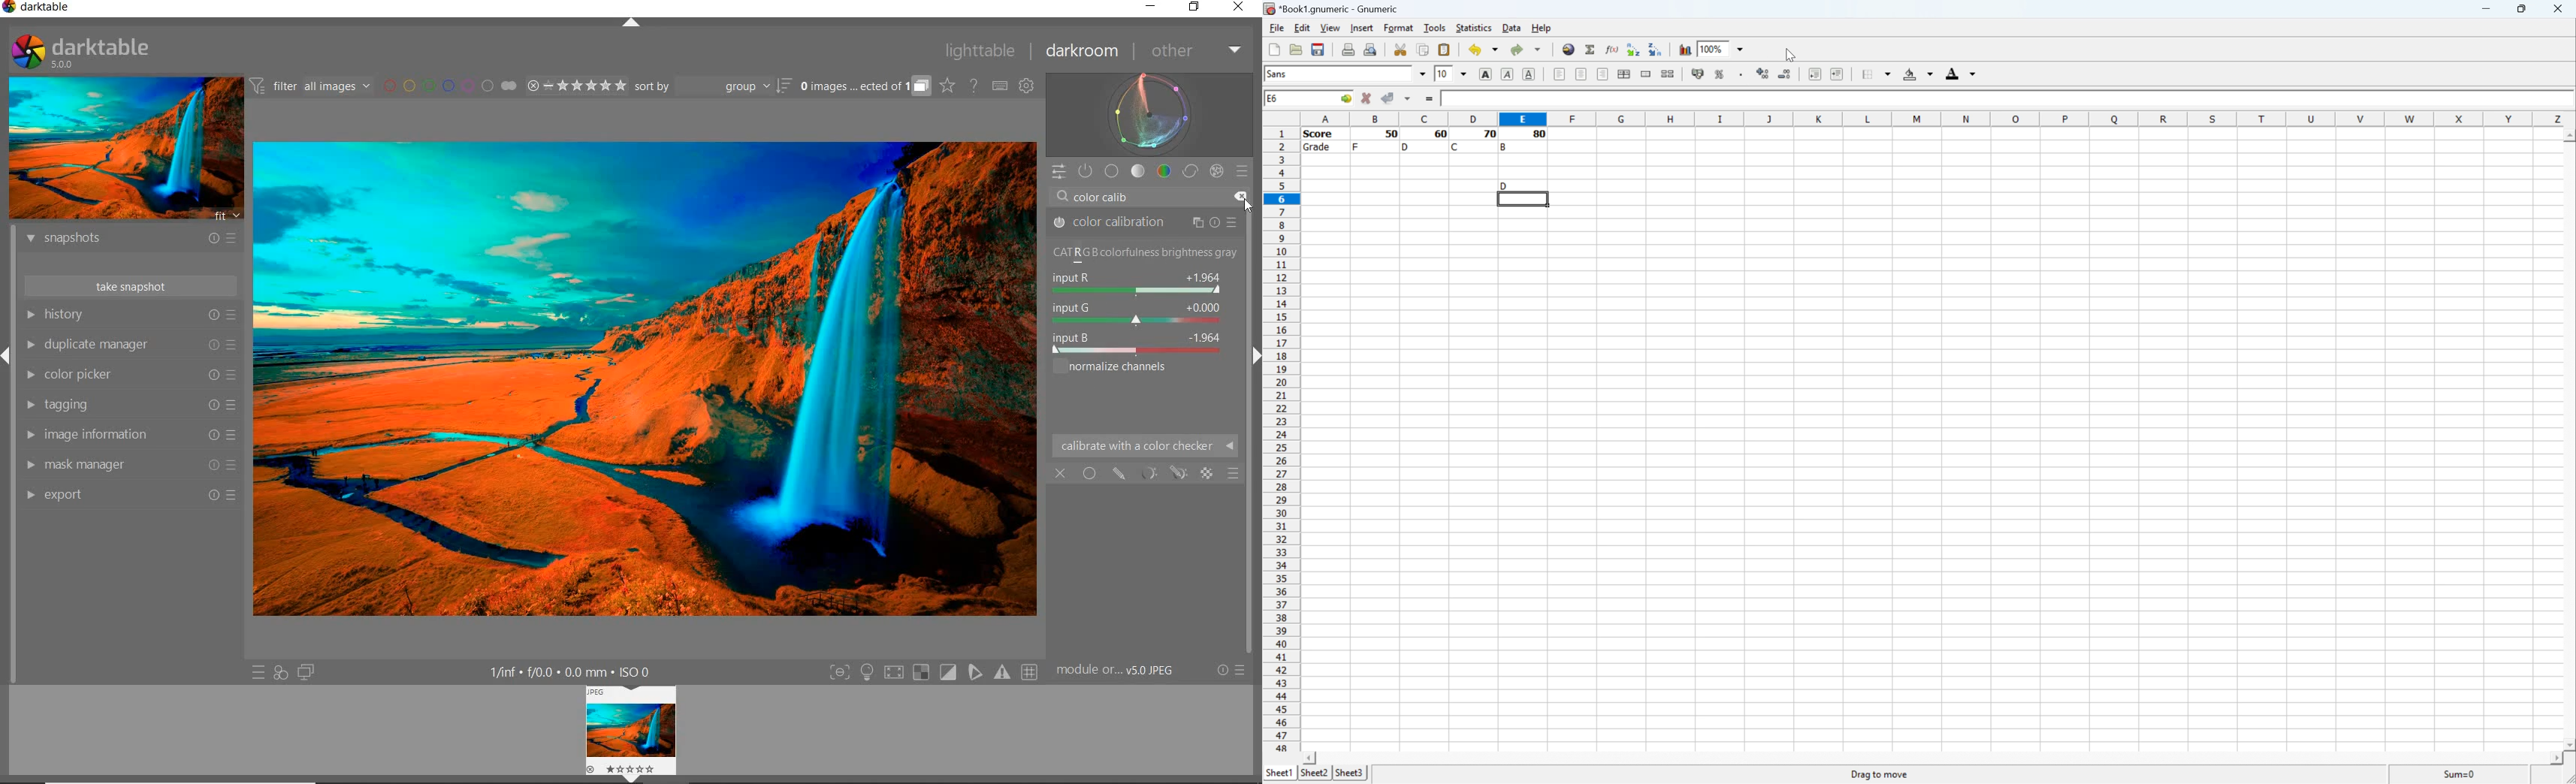  Describe the element at coordinates (1524, 167) in the screenshot. I see `cells` at that location.